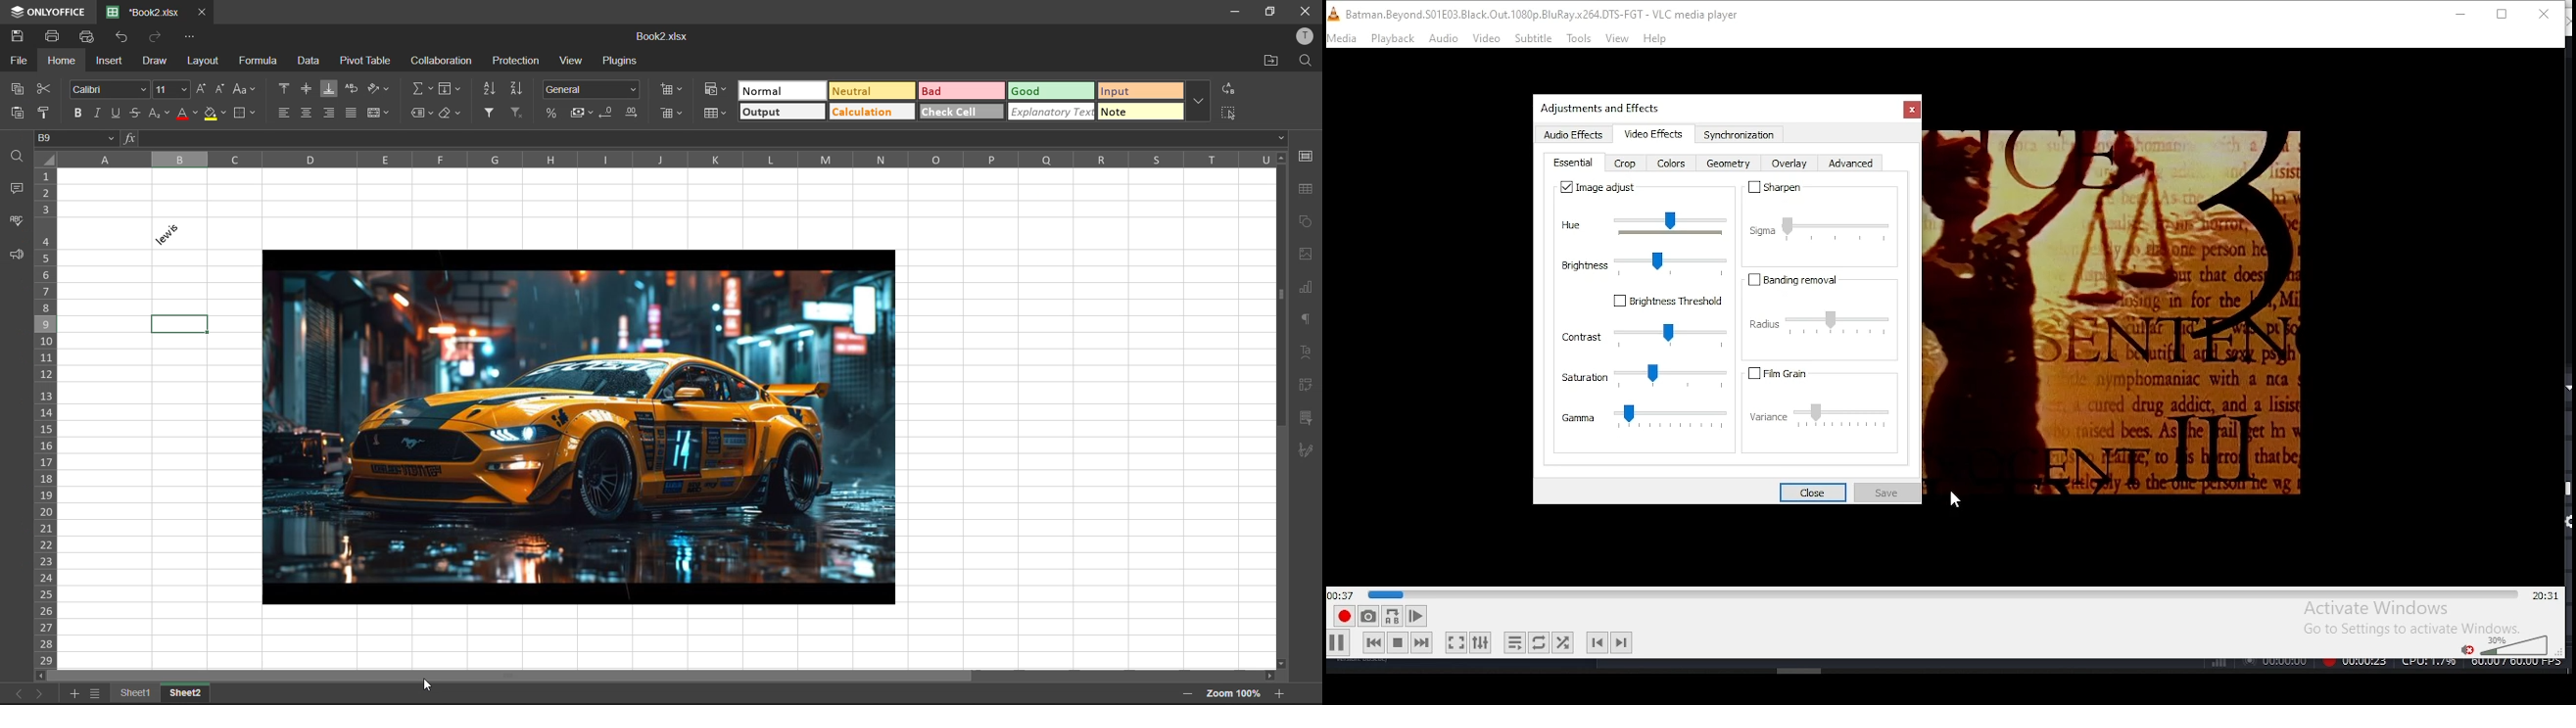 The height and width of the screenshot is (728, 2576). Describe the element at coordinates (81, 112) in the screenshot. I see `bold` at that location.